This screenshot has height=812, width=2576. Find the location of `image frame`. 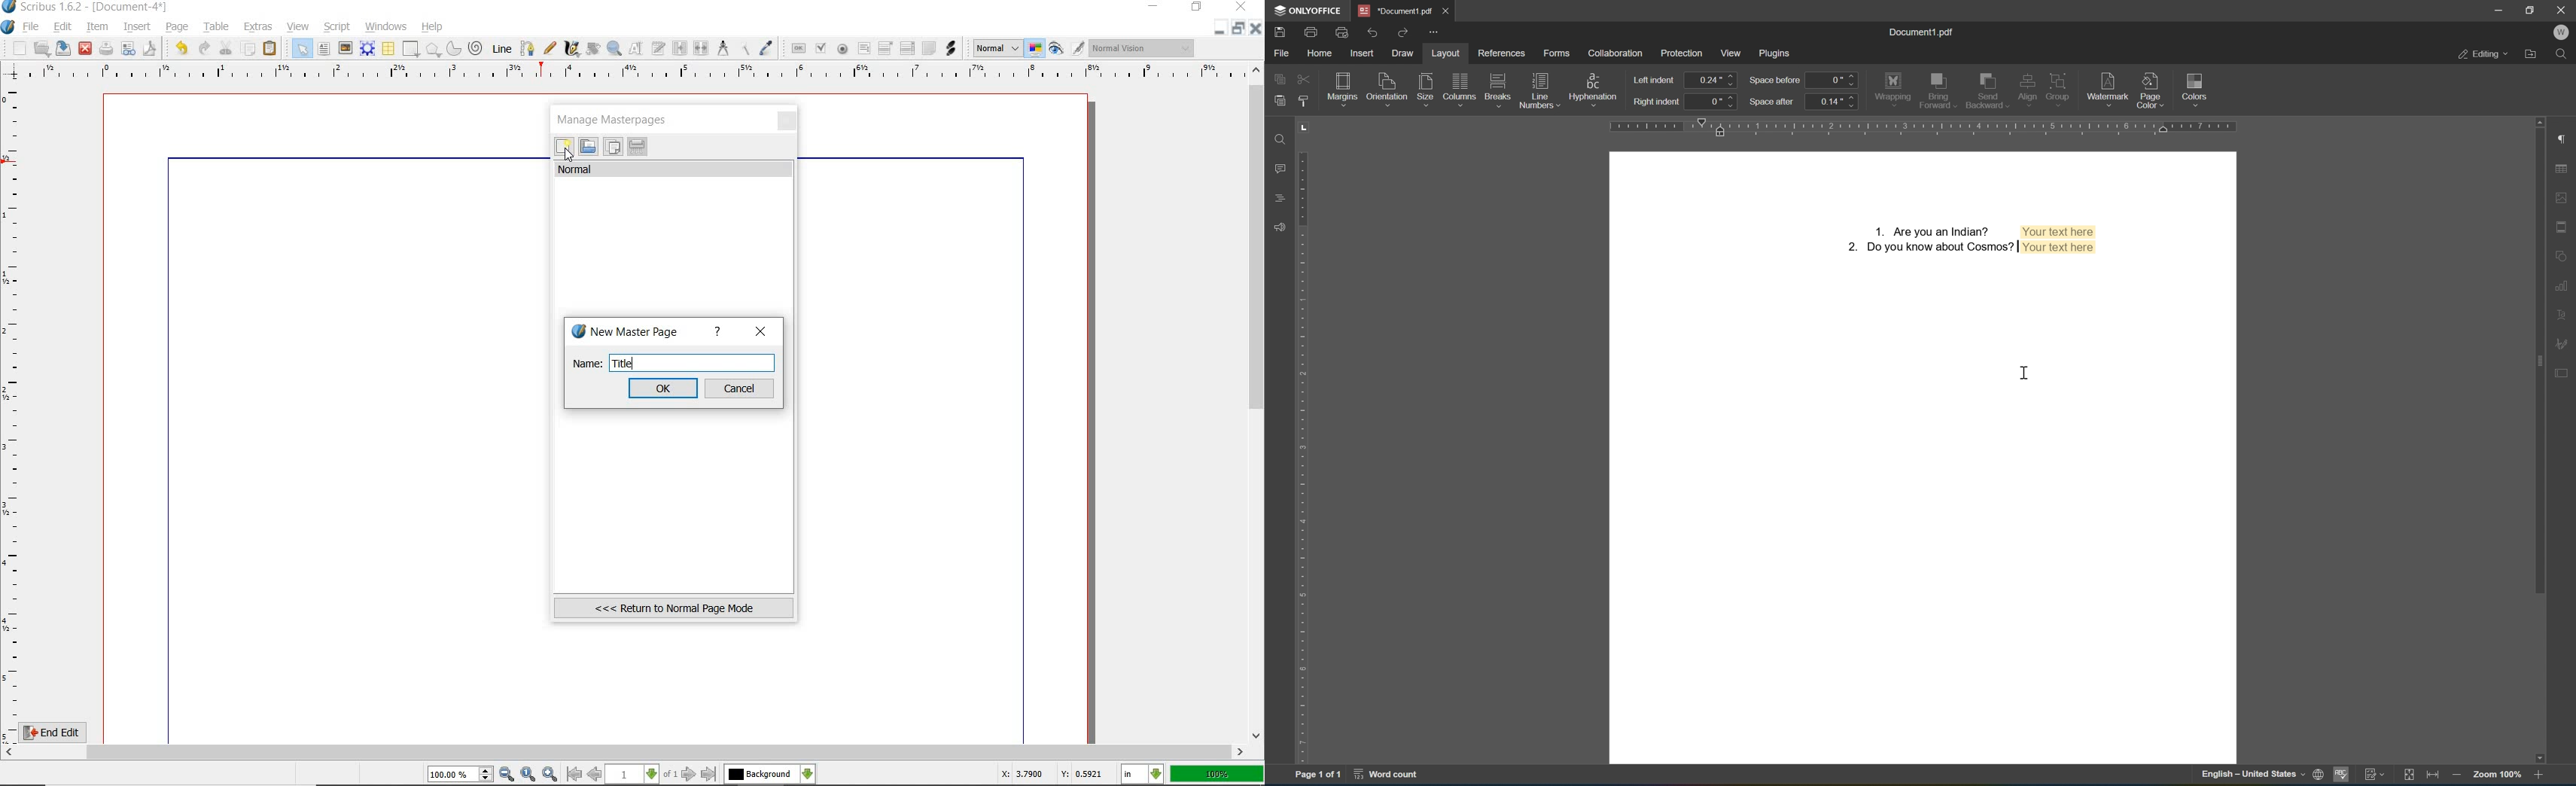

image frame is located at coordinates (346, 48).